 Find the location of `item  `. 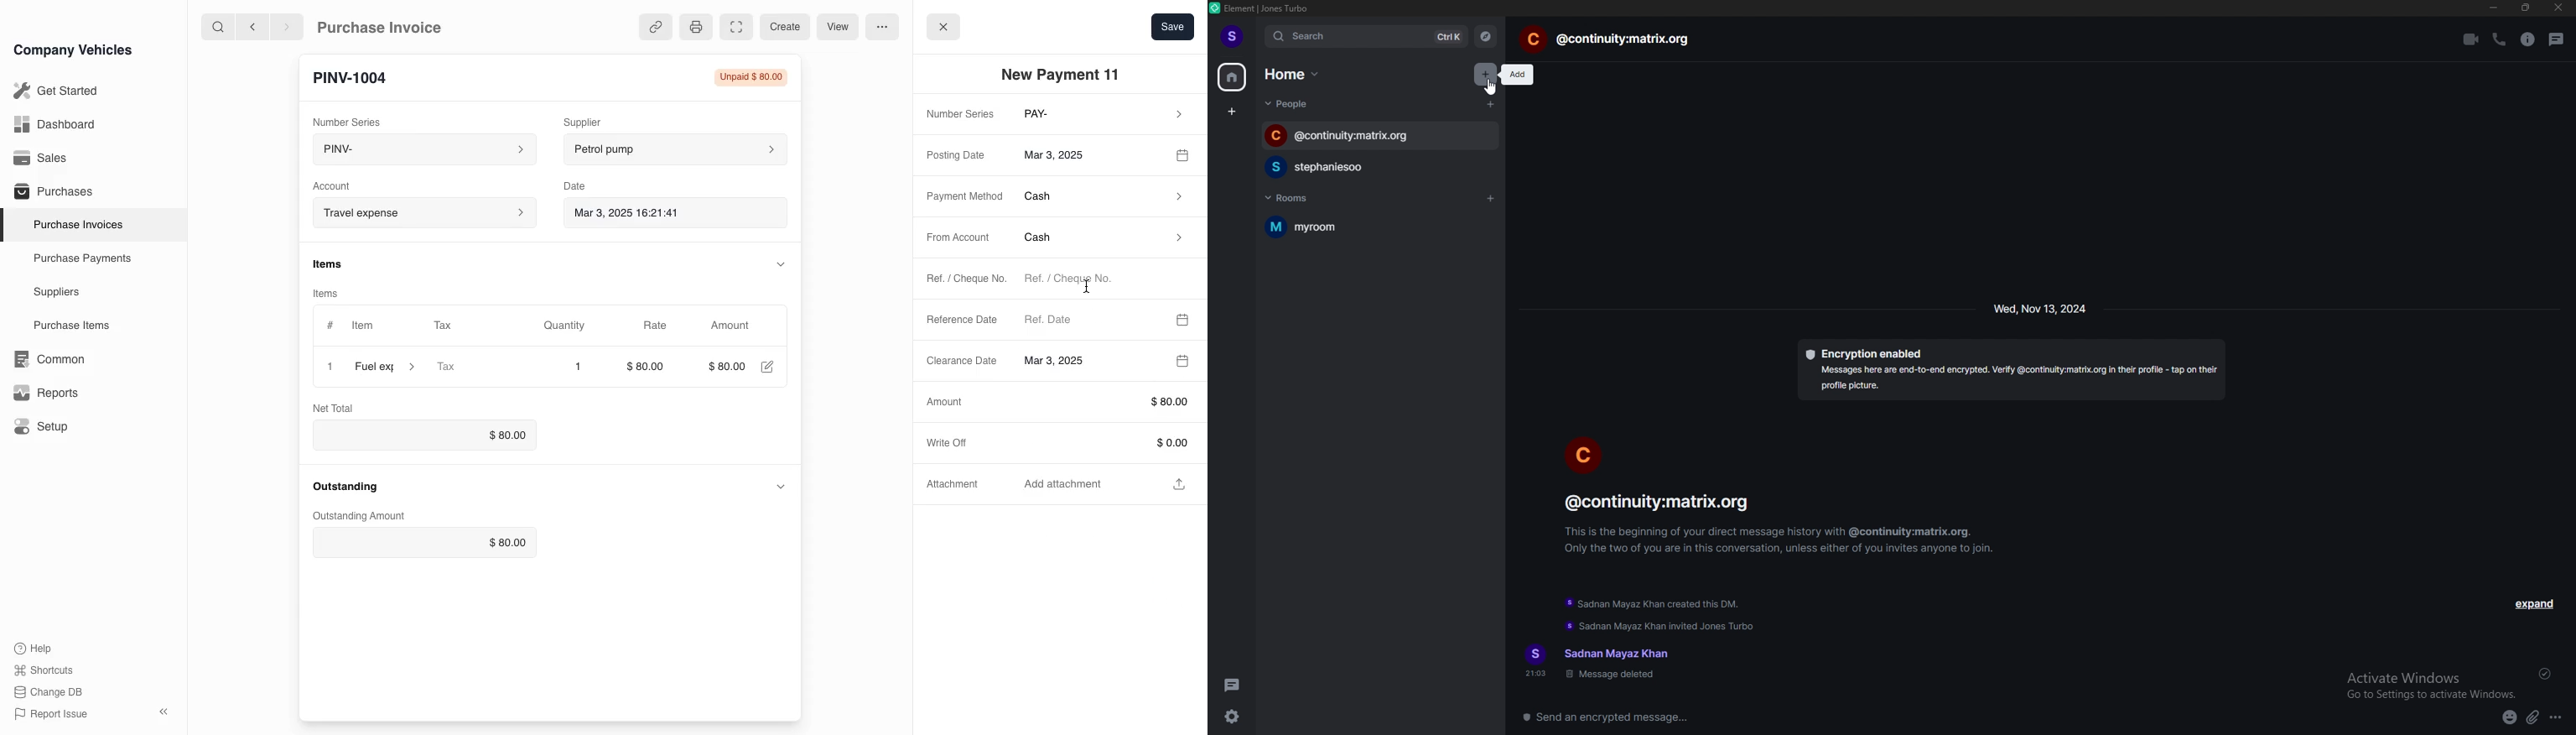

item   is located at coordinates (387, 367).